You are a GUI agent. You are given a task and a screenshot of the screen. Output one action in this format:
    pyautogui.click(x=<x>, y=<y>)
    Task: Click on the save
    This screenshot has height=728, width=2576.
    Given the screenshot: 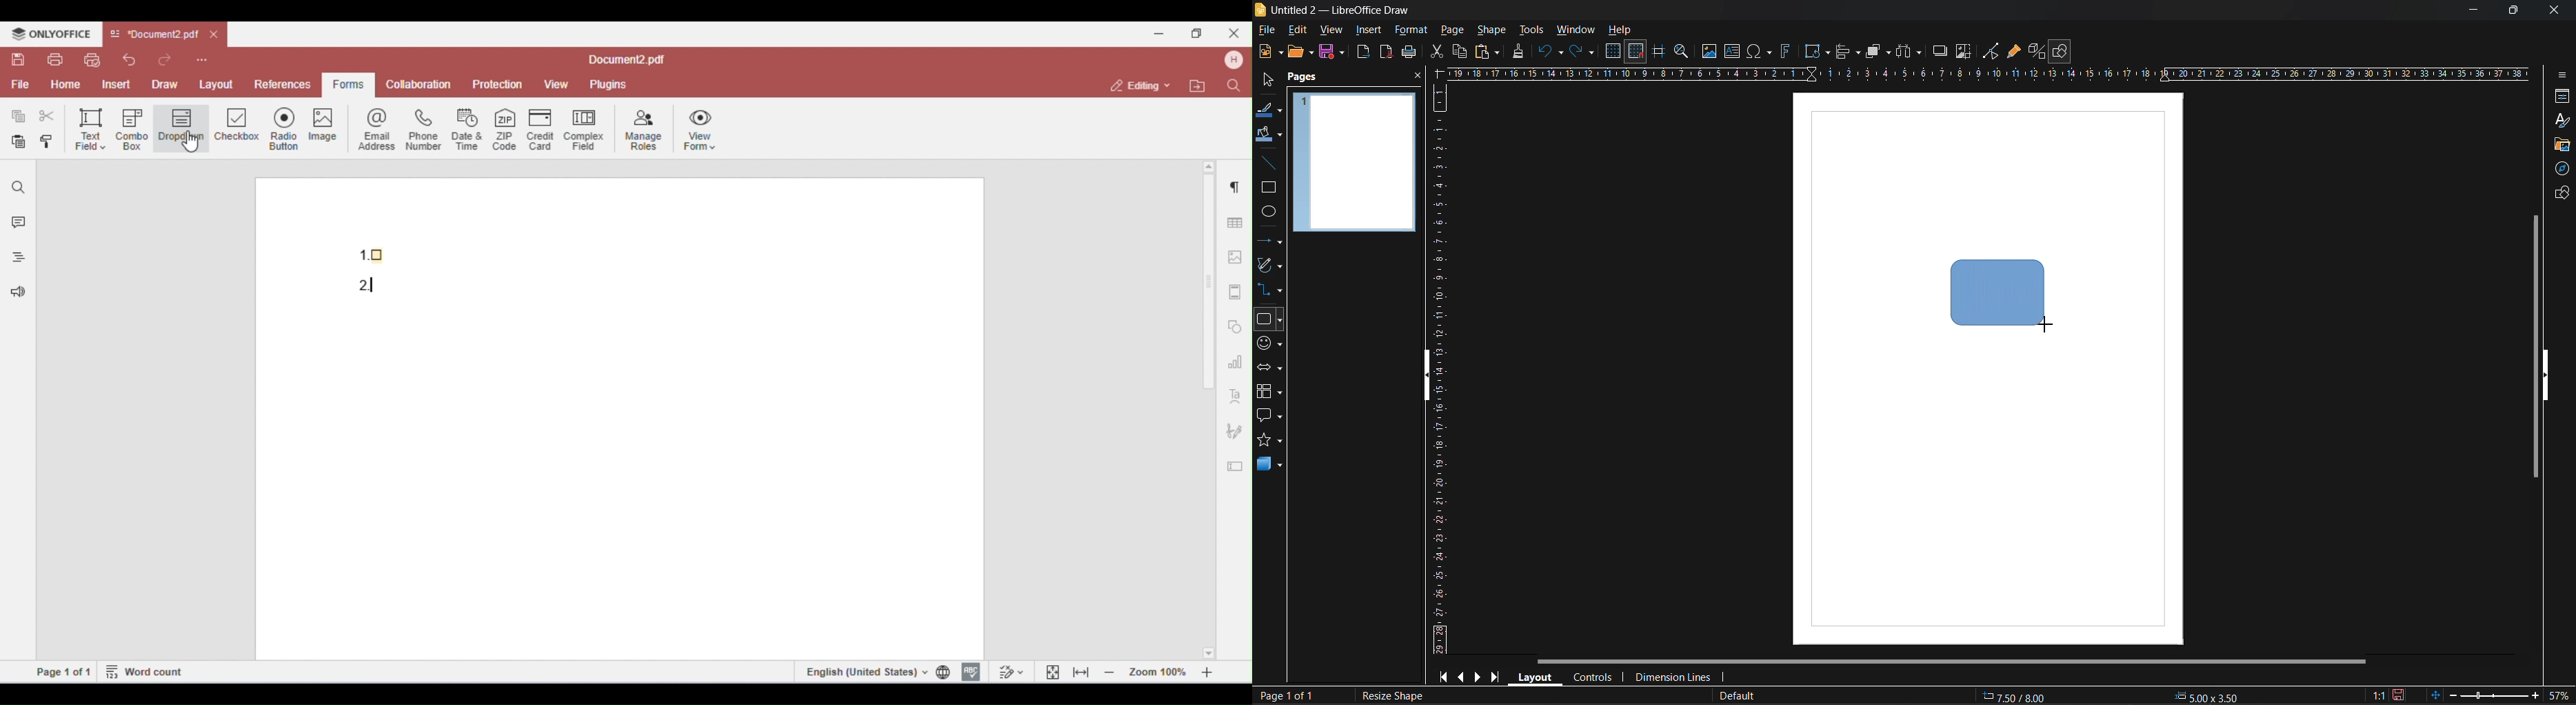 What is the action you would take?
    pyautogui.click(x=1409, y=52)
    